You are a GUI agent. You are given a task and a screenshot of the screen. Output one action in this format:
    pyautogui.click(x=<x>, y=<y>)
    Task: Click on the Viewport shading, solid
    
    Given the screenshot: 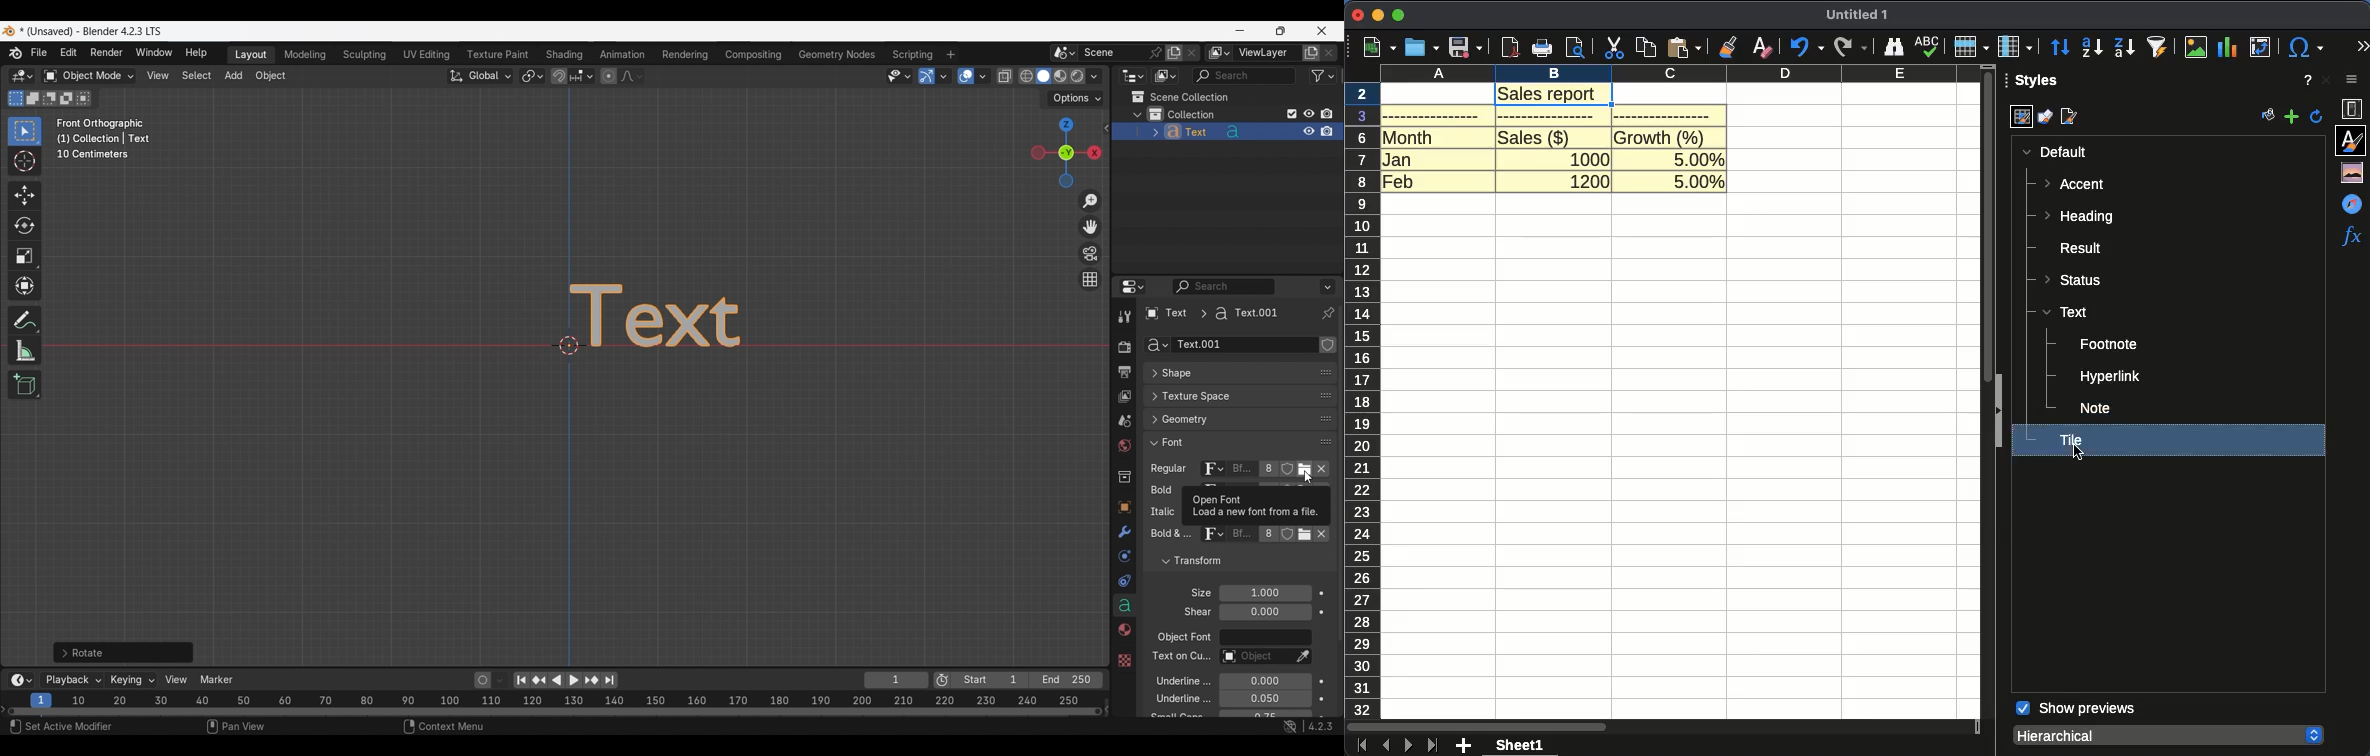 What is the action you would take?
    pyautogui.click(x=1043, y=76)
    